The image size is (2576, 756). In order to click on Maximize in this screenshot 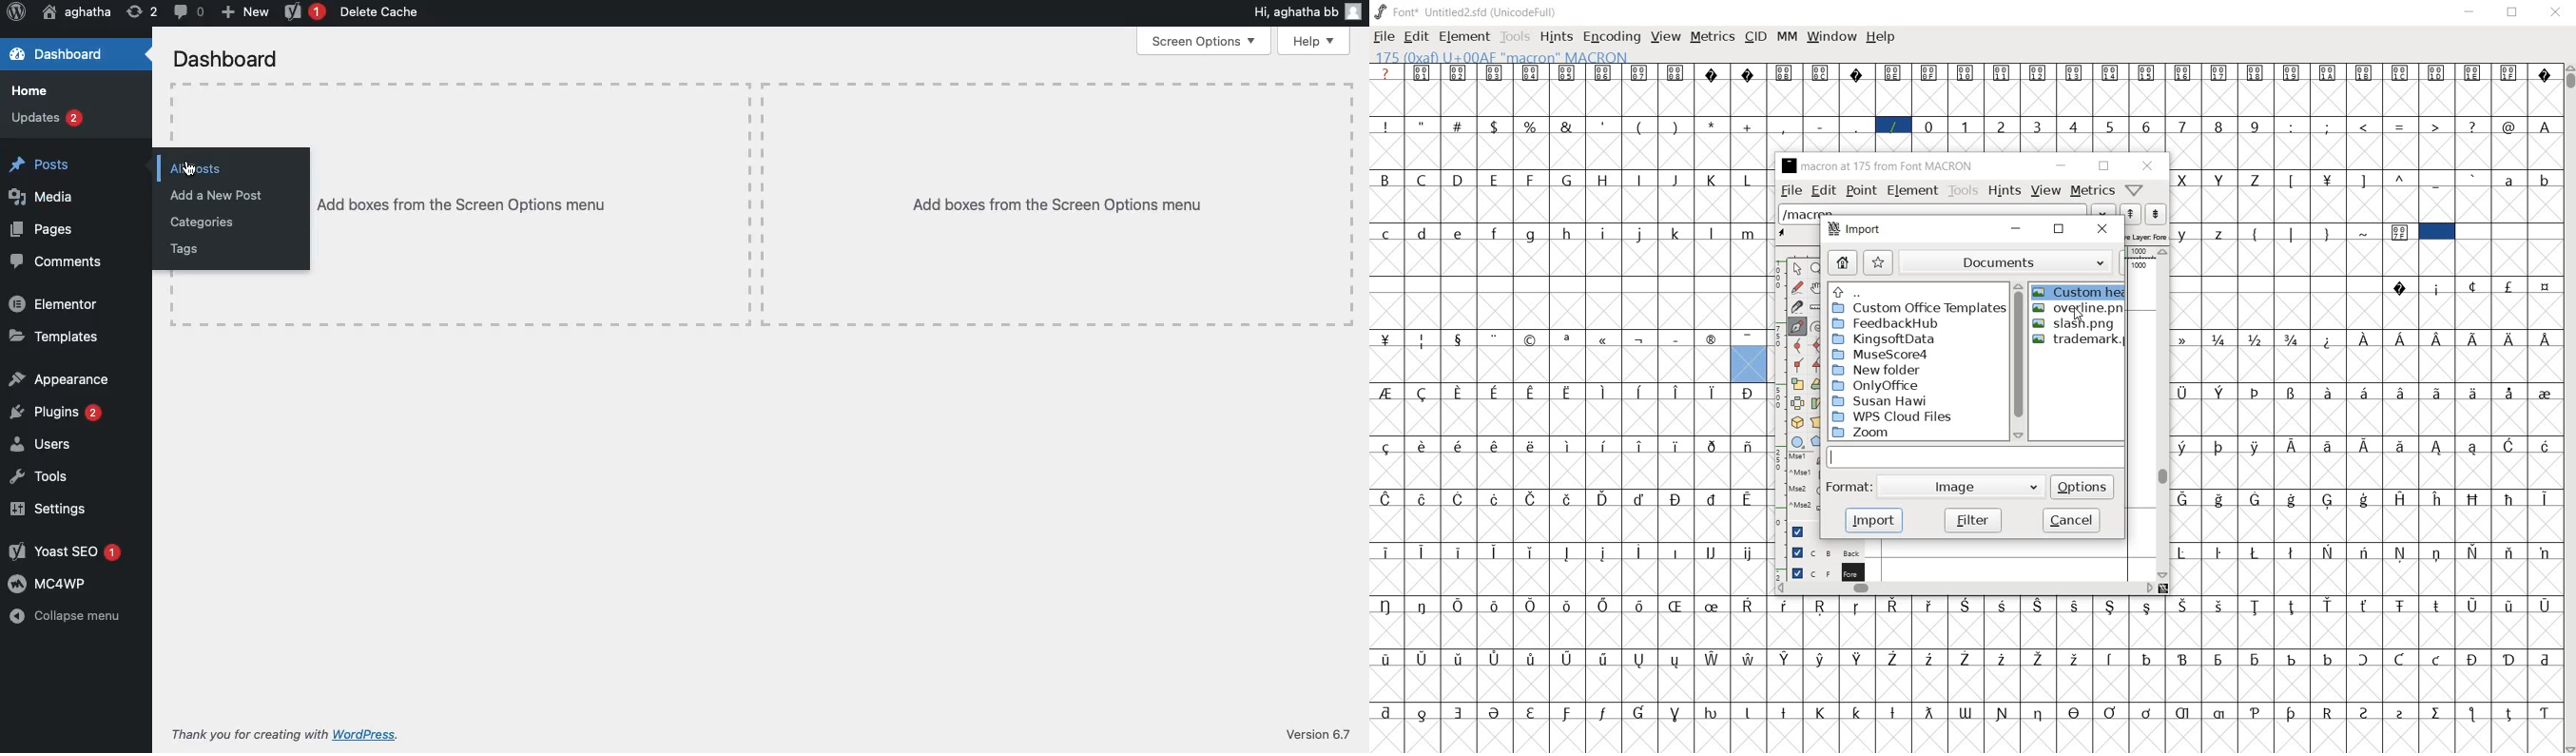, I will do `click(2516, 15)`.